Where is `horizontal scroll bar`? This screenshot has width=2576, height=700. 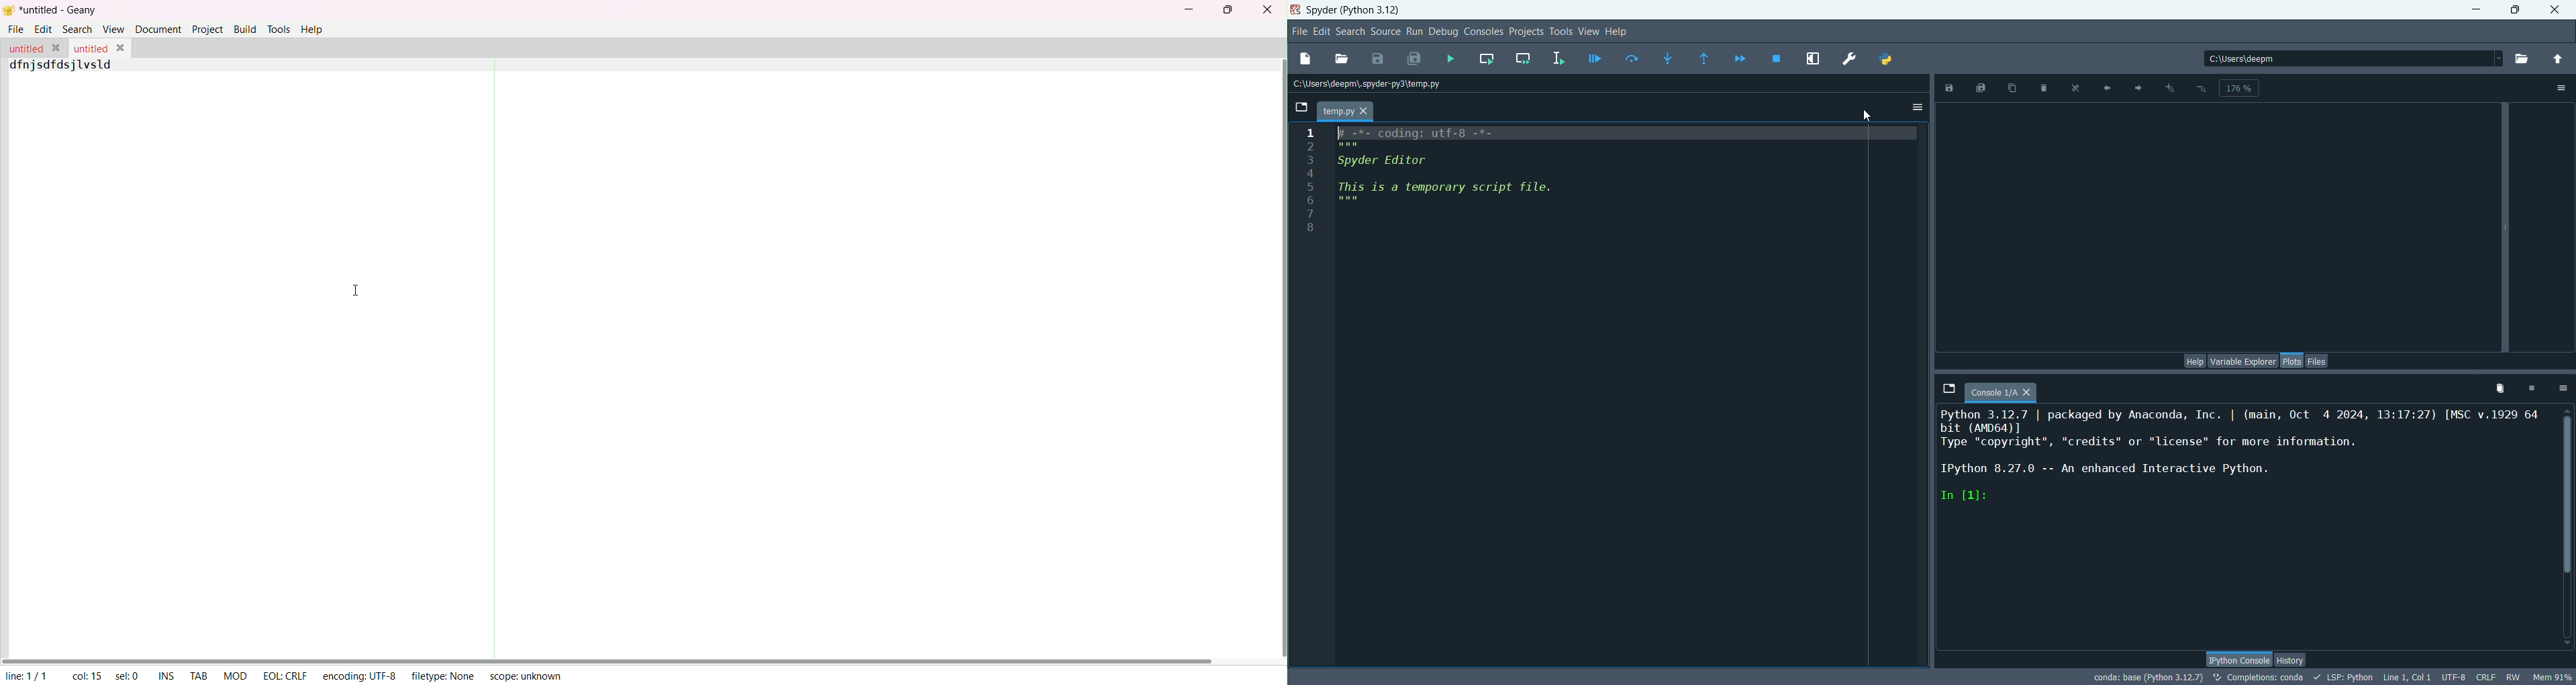 horizontal scroll bar is located at coordinates (611, 657).